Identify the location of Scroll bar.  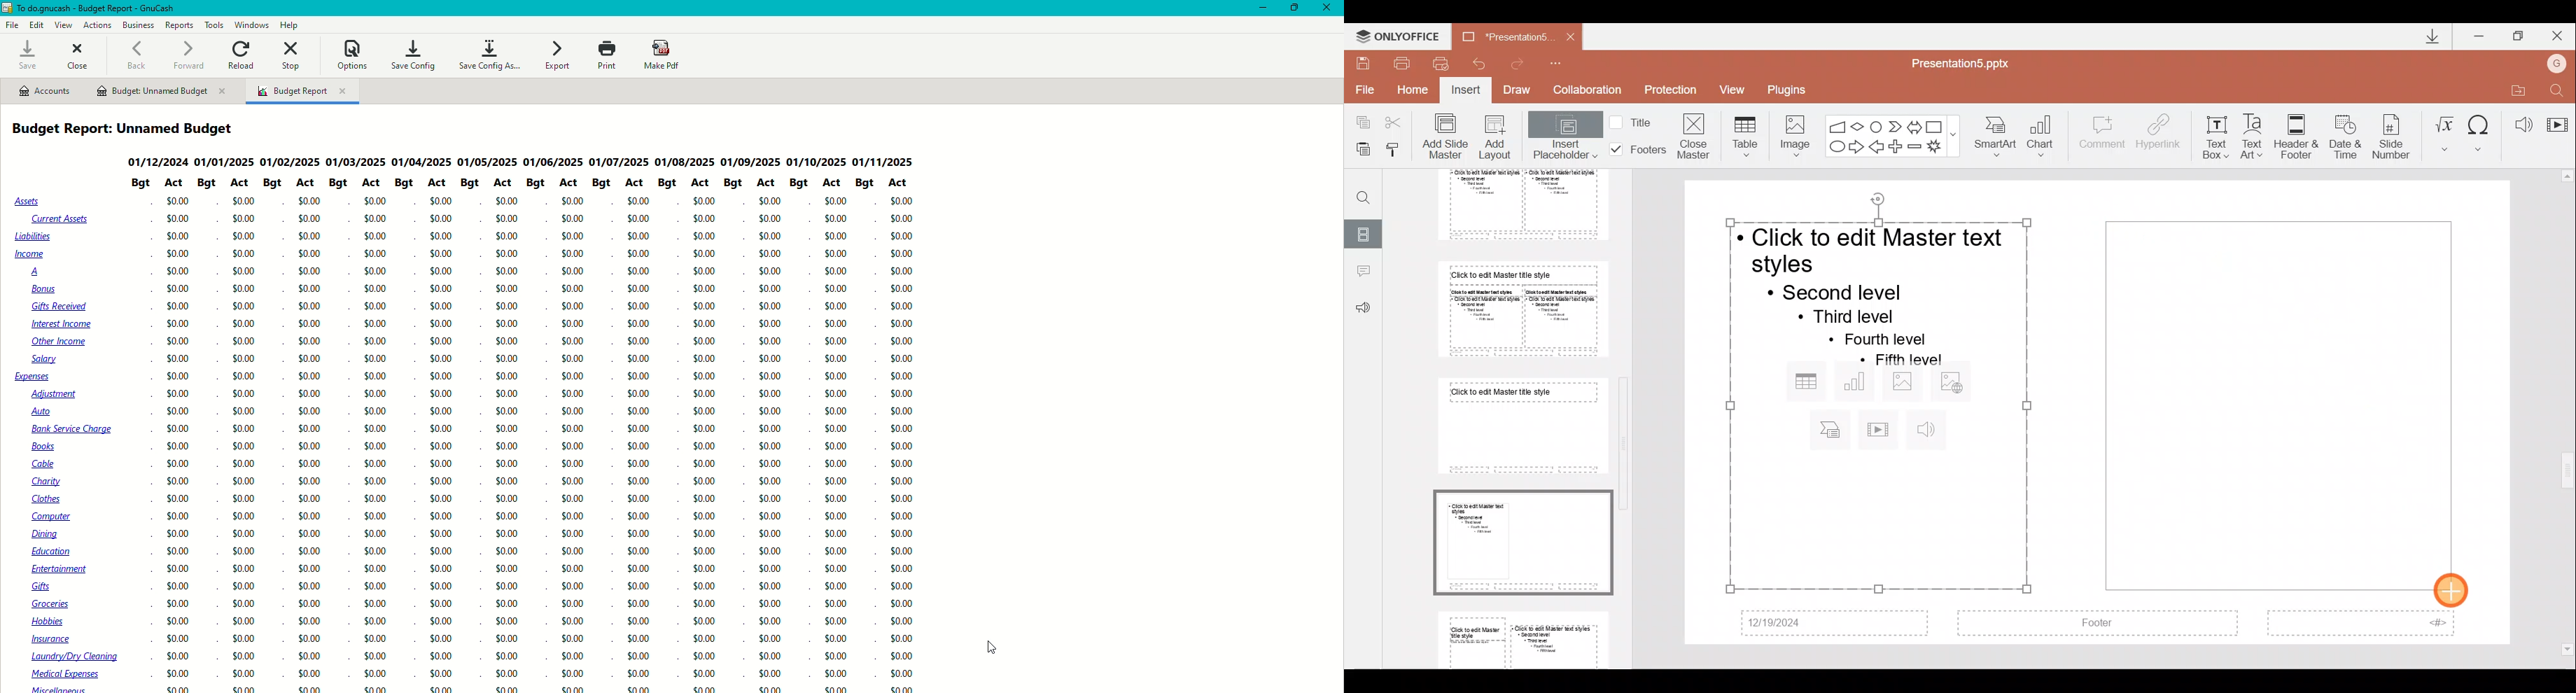
(1626, 411).